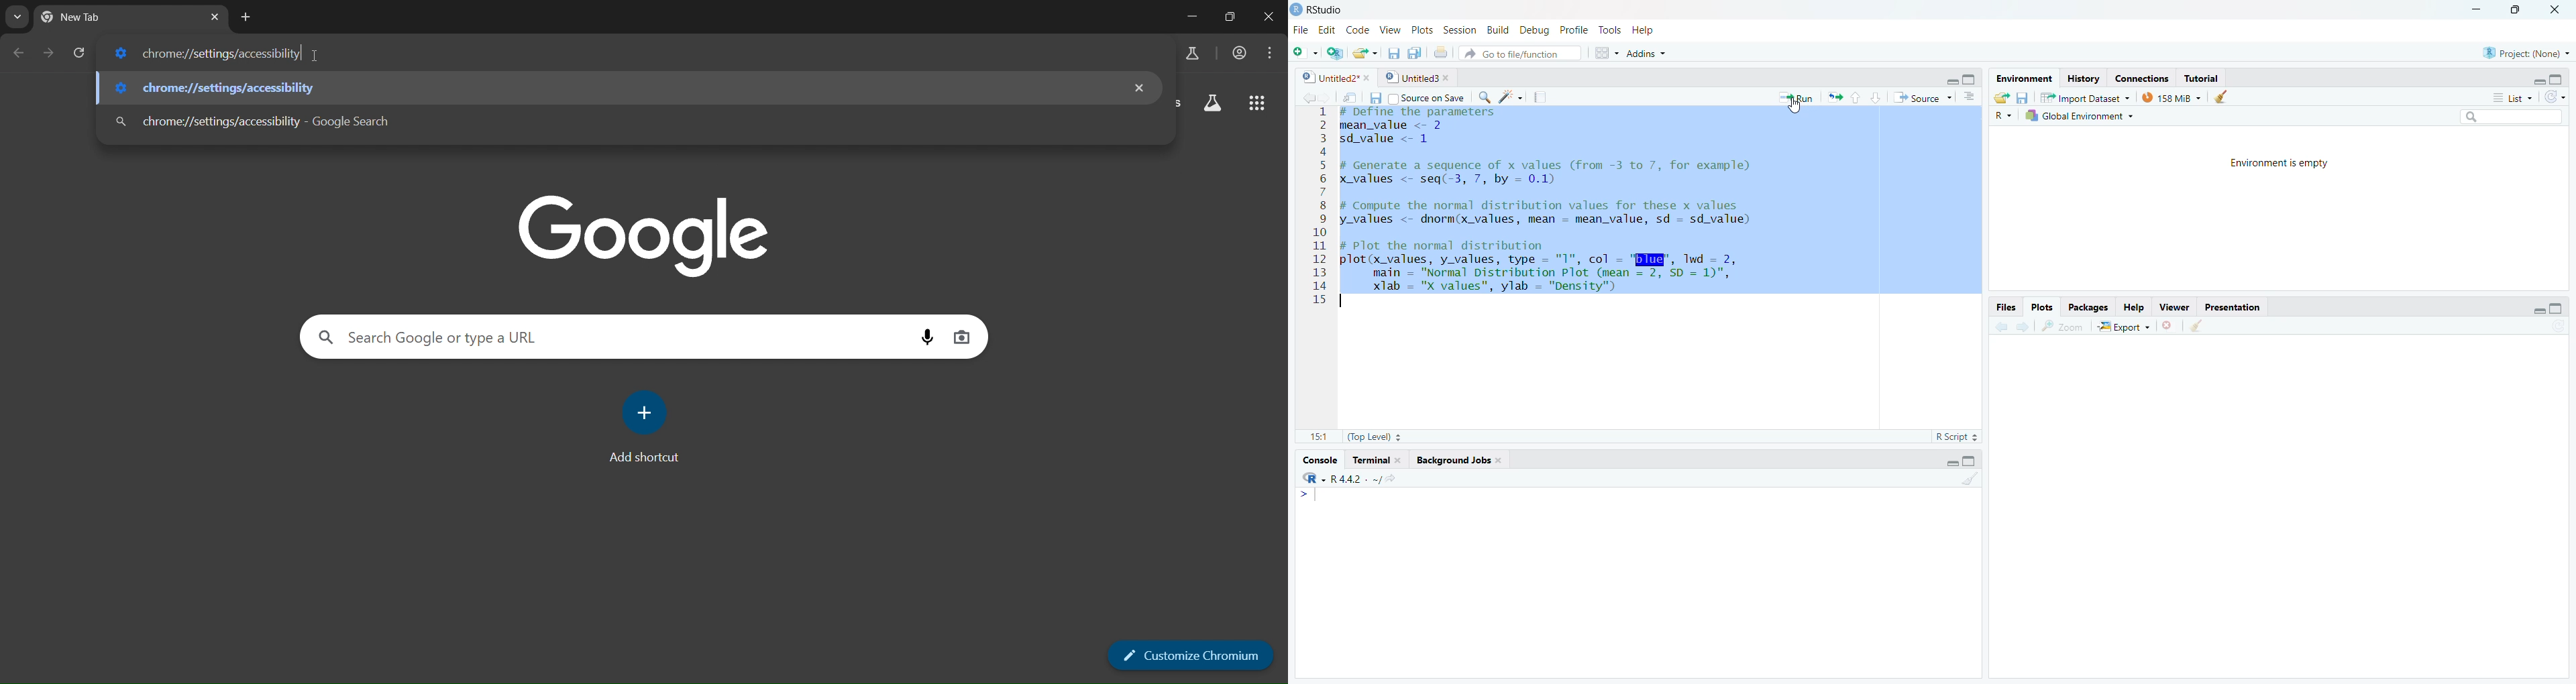 The image size is (2576, 700). Describe the element at coordinates (18, 15) in the screenshot. I see `search tabs` at that location.